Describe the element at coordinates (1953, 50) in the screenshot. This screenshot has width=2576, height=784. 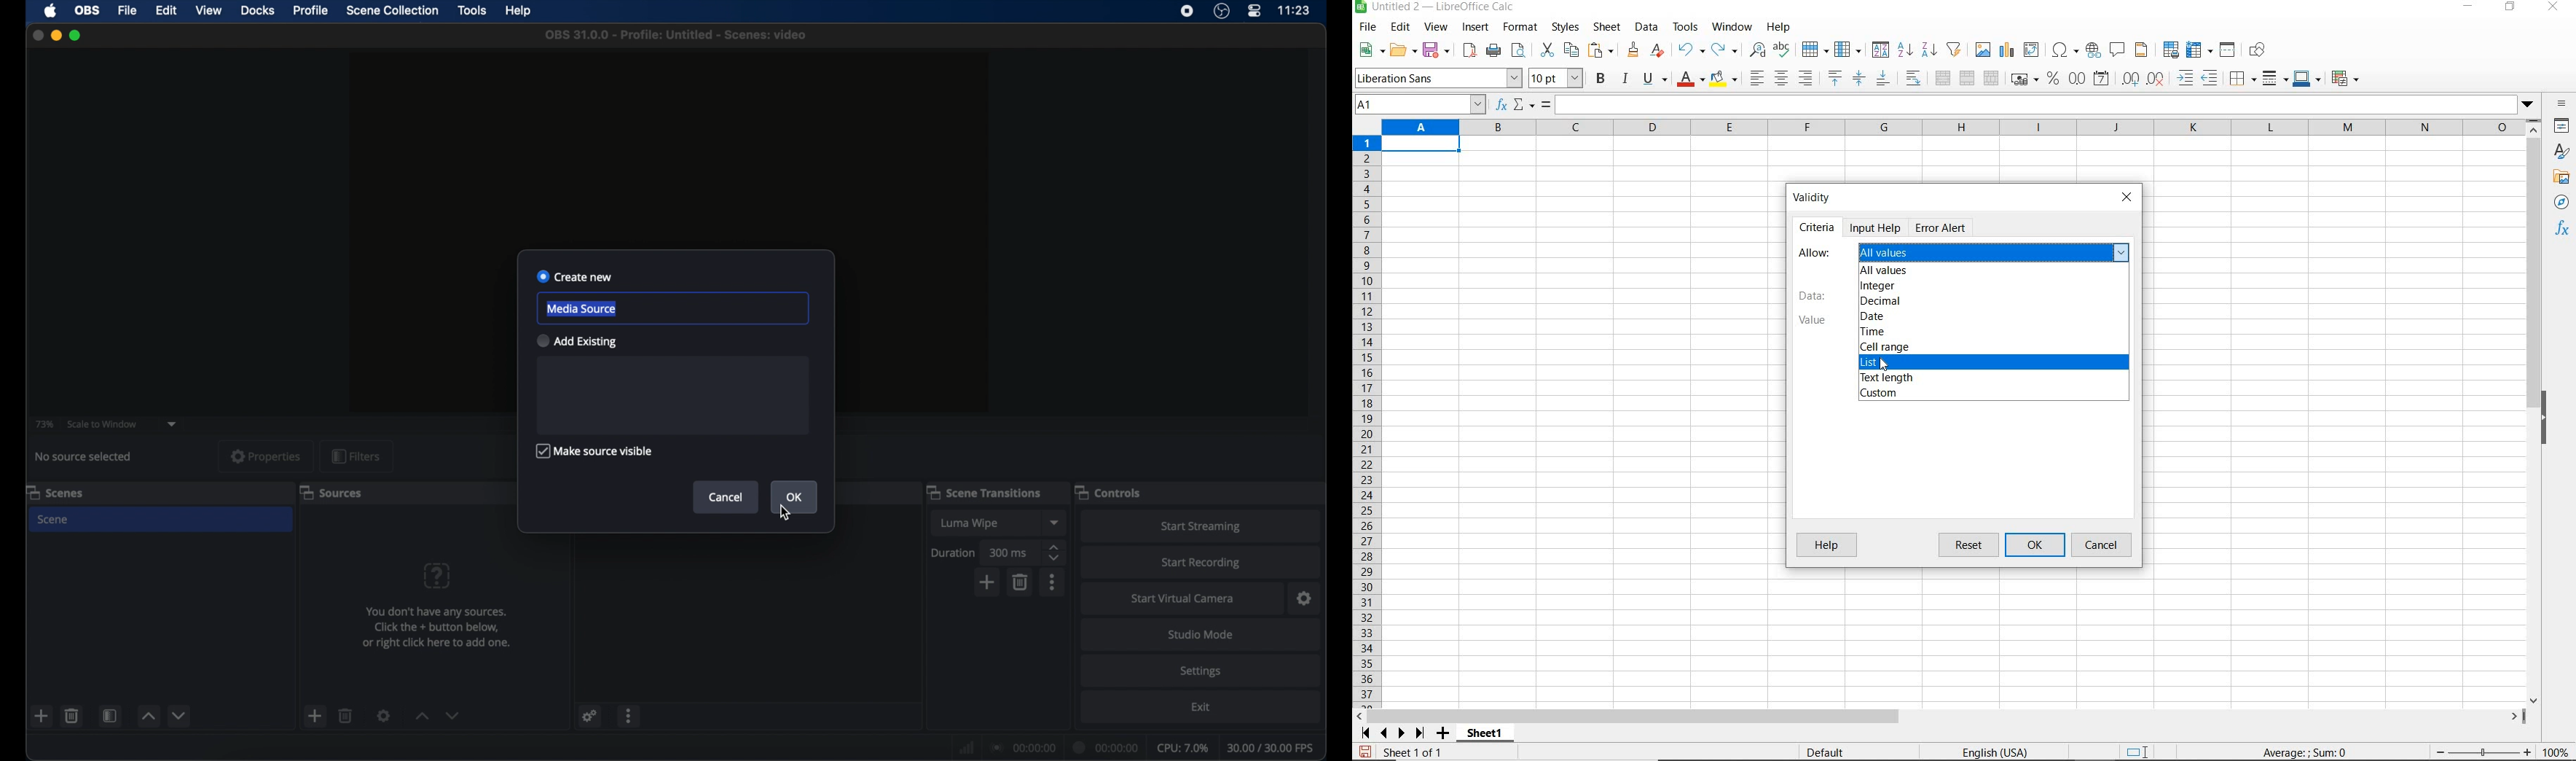
I see `autofilter` at that location.